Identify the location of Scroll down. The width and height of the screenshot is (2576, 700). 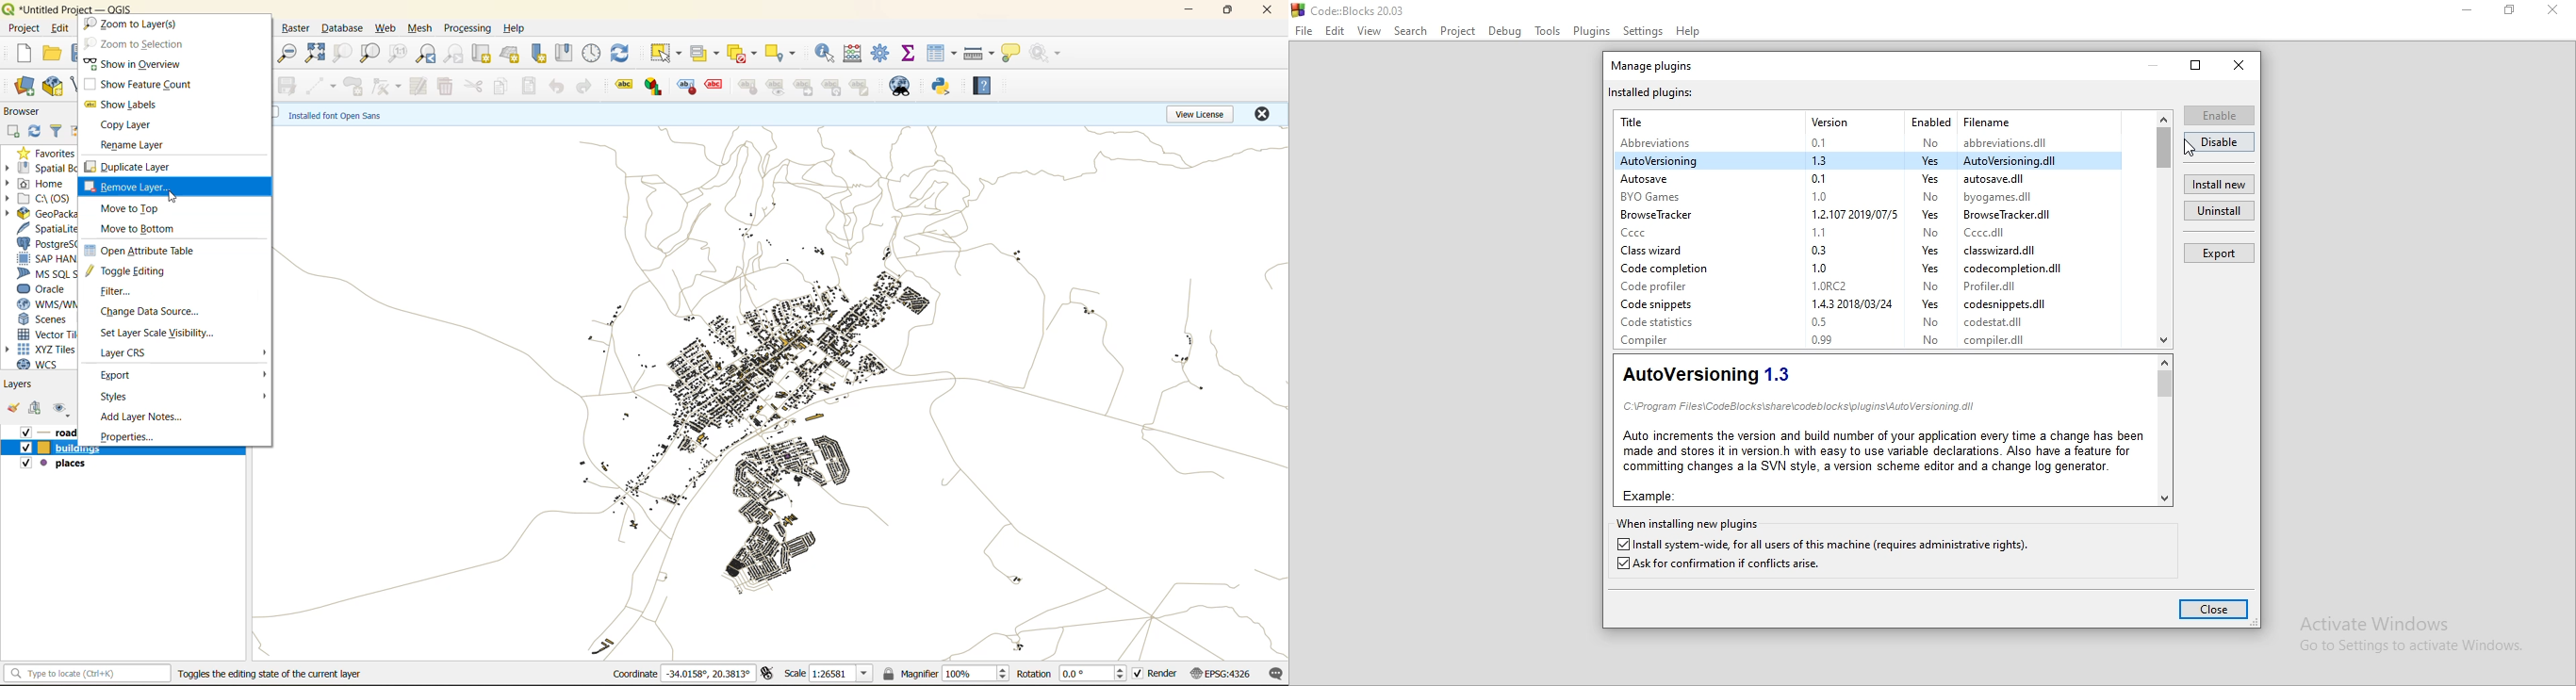
(2163, 499).